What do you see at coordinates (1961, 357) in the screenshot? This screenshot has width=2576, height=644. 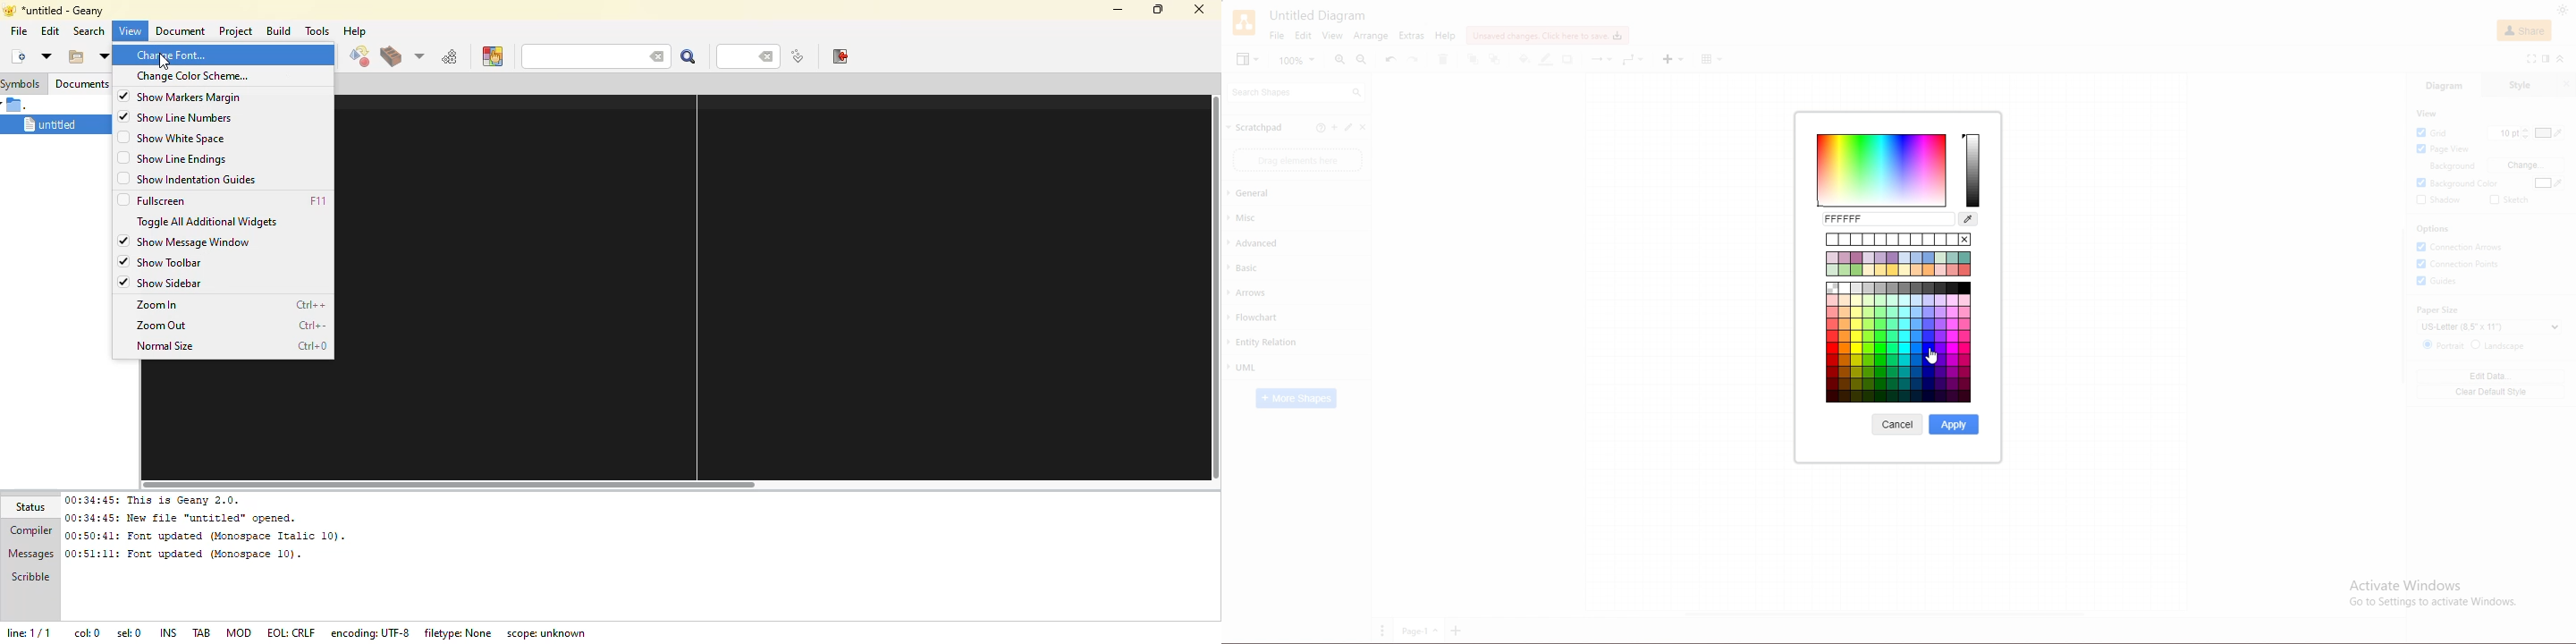 I see `color options` at bounding box center [1961, 357].